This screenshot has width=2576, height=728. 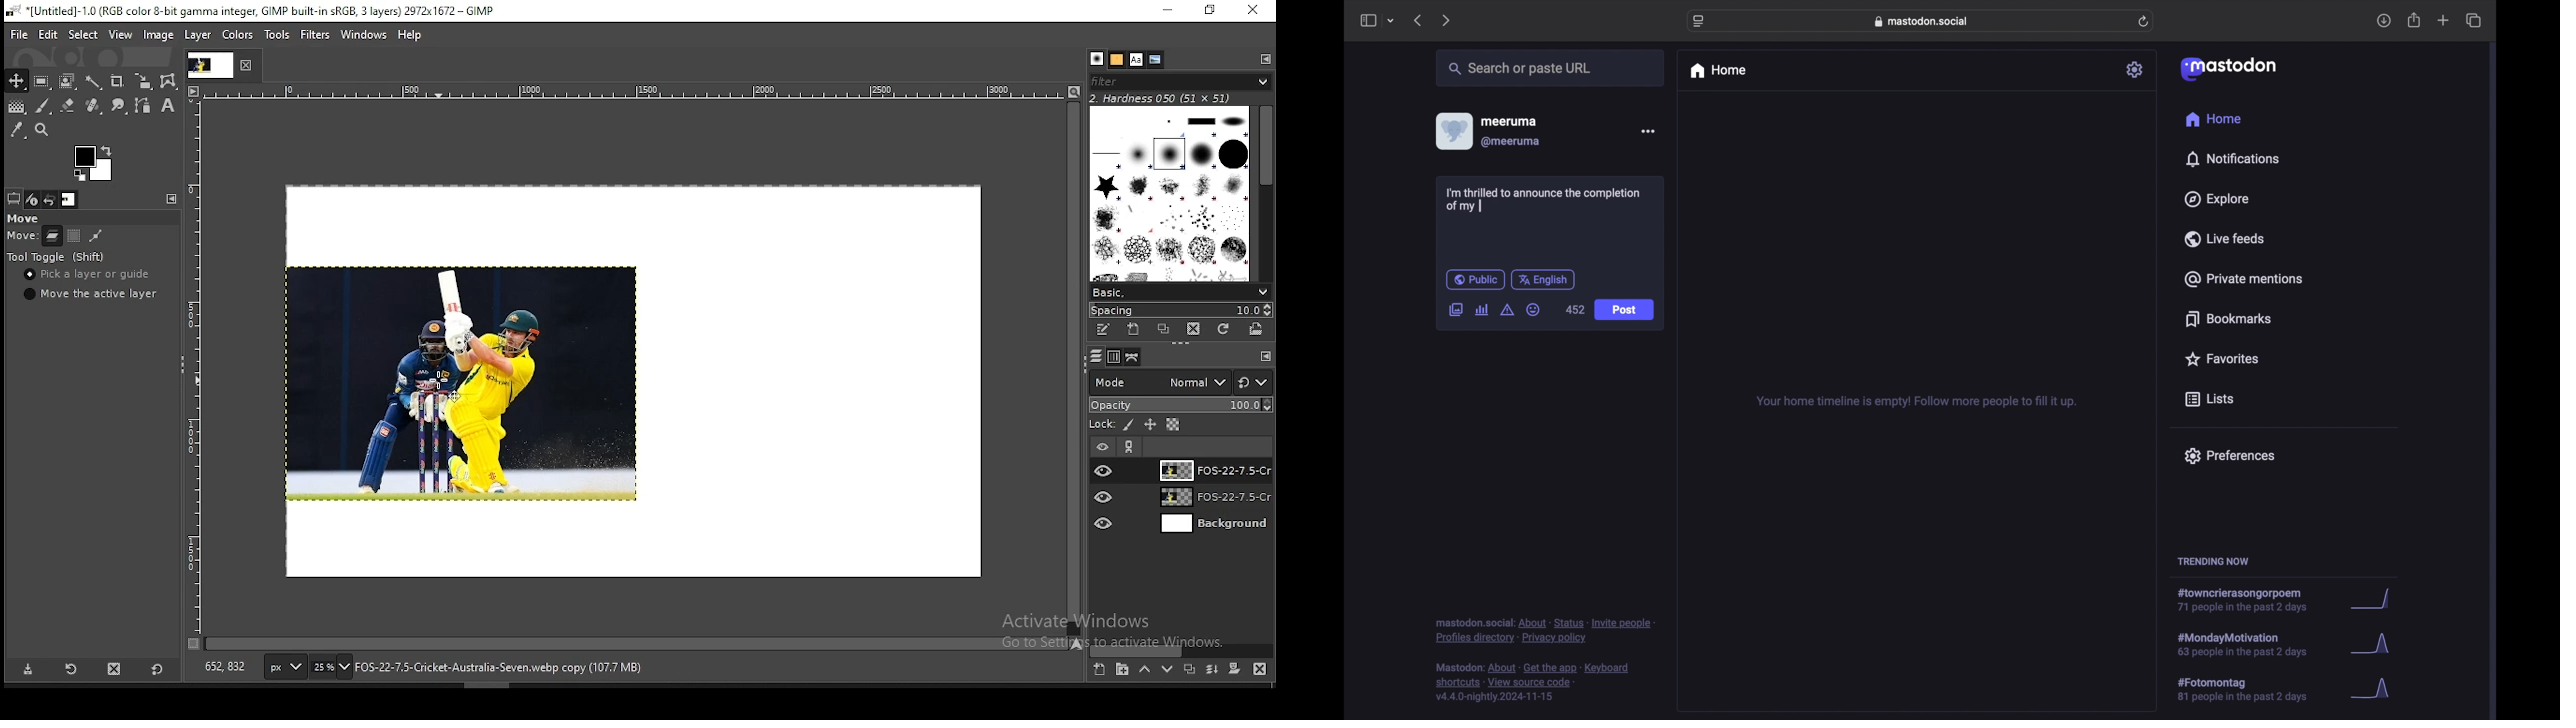 I want to click on next, so click(x=1445, y=21).